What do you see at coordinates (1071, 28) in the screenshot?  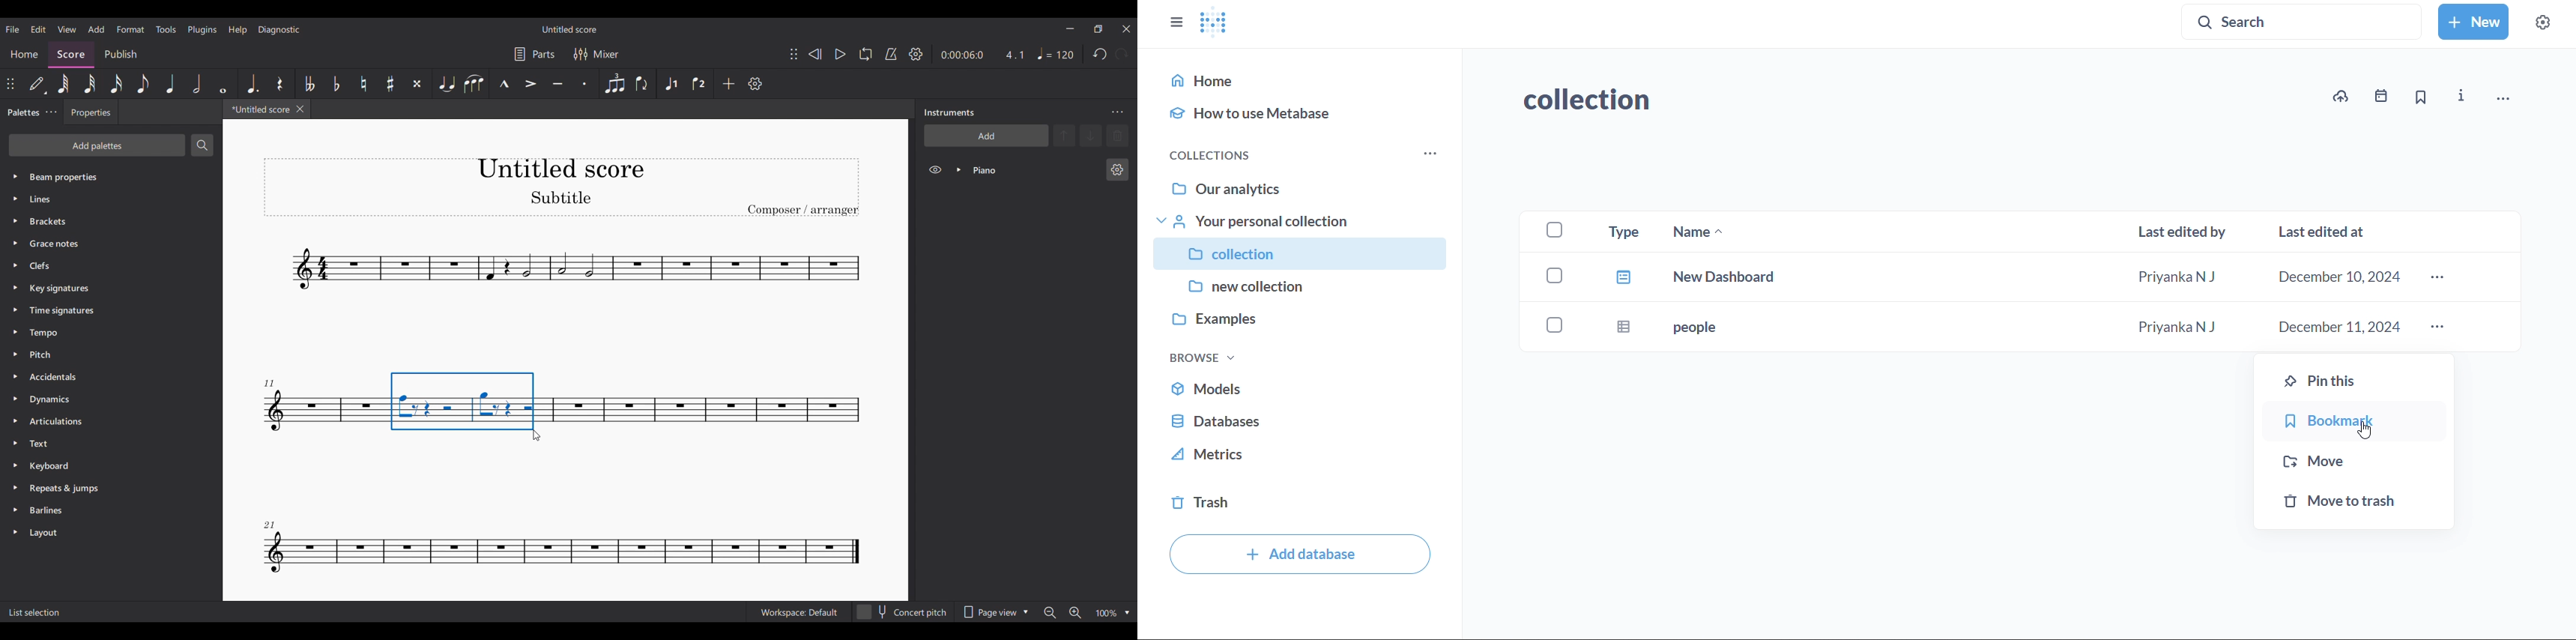 I see `Minimize` at bounding box center [1071, 28].